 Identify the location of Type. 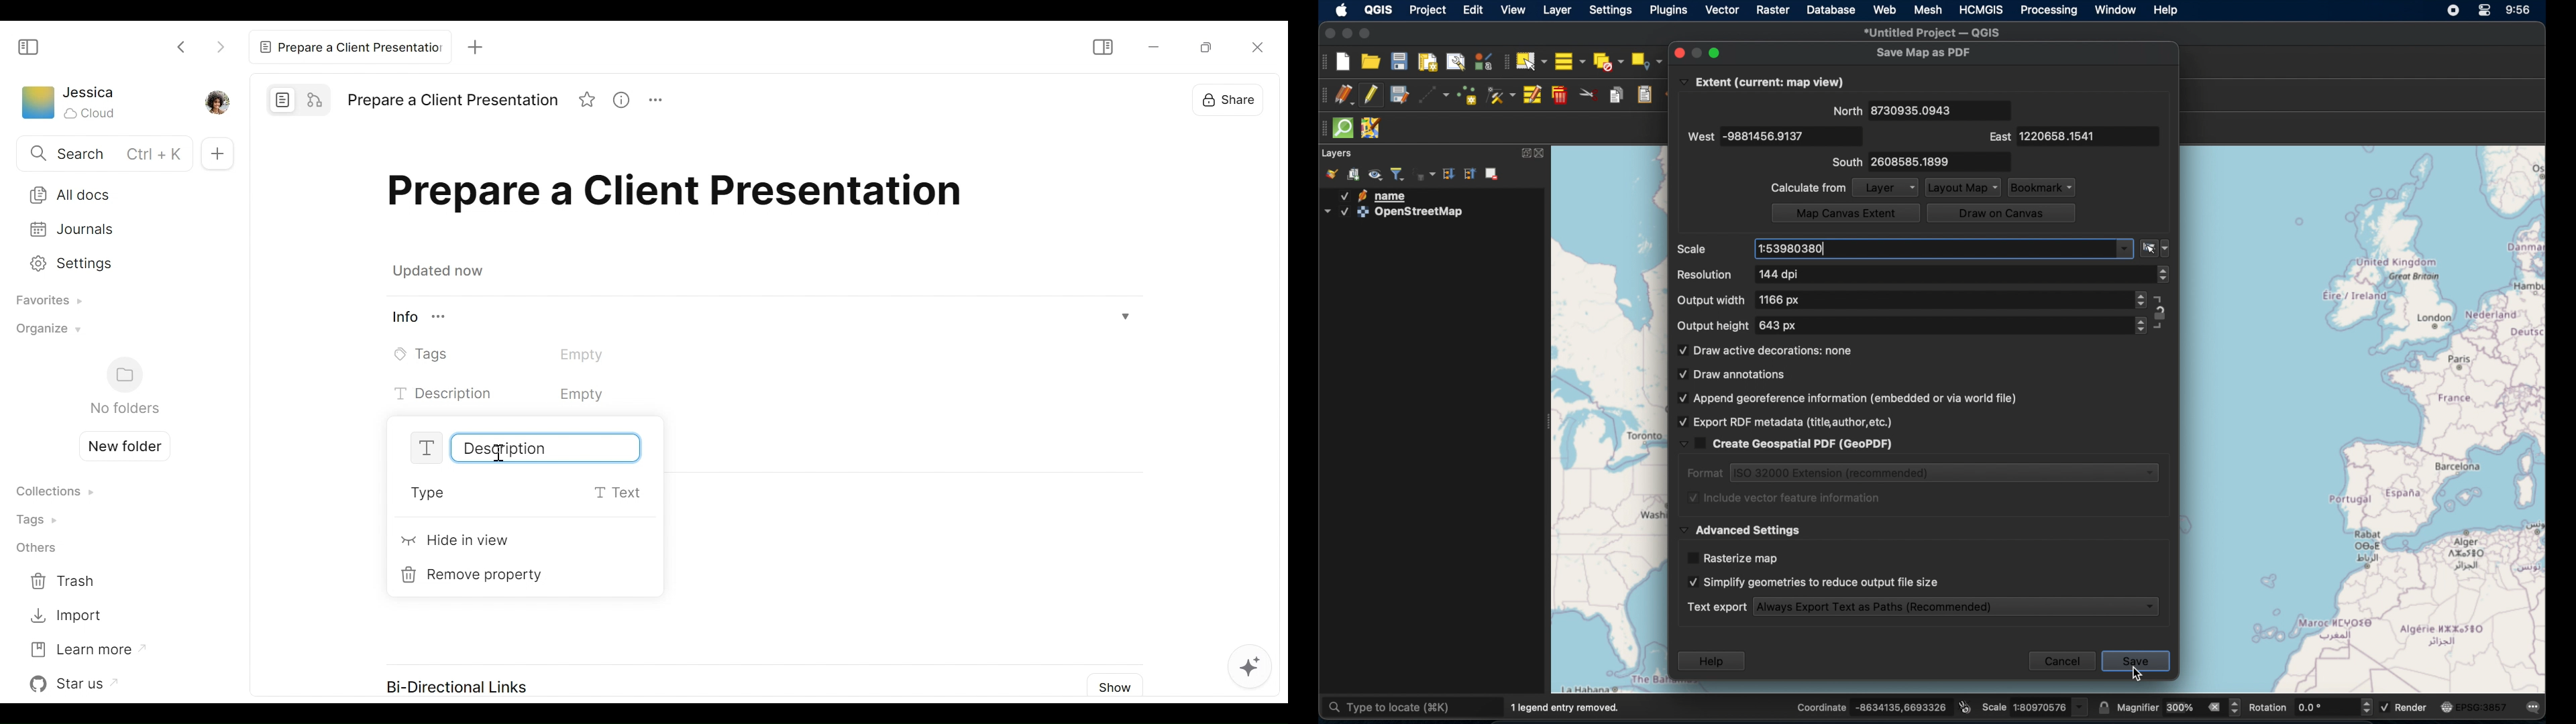
(529, 493).